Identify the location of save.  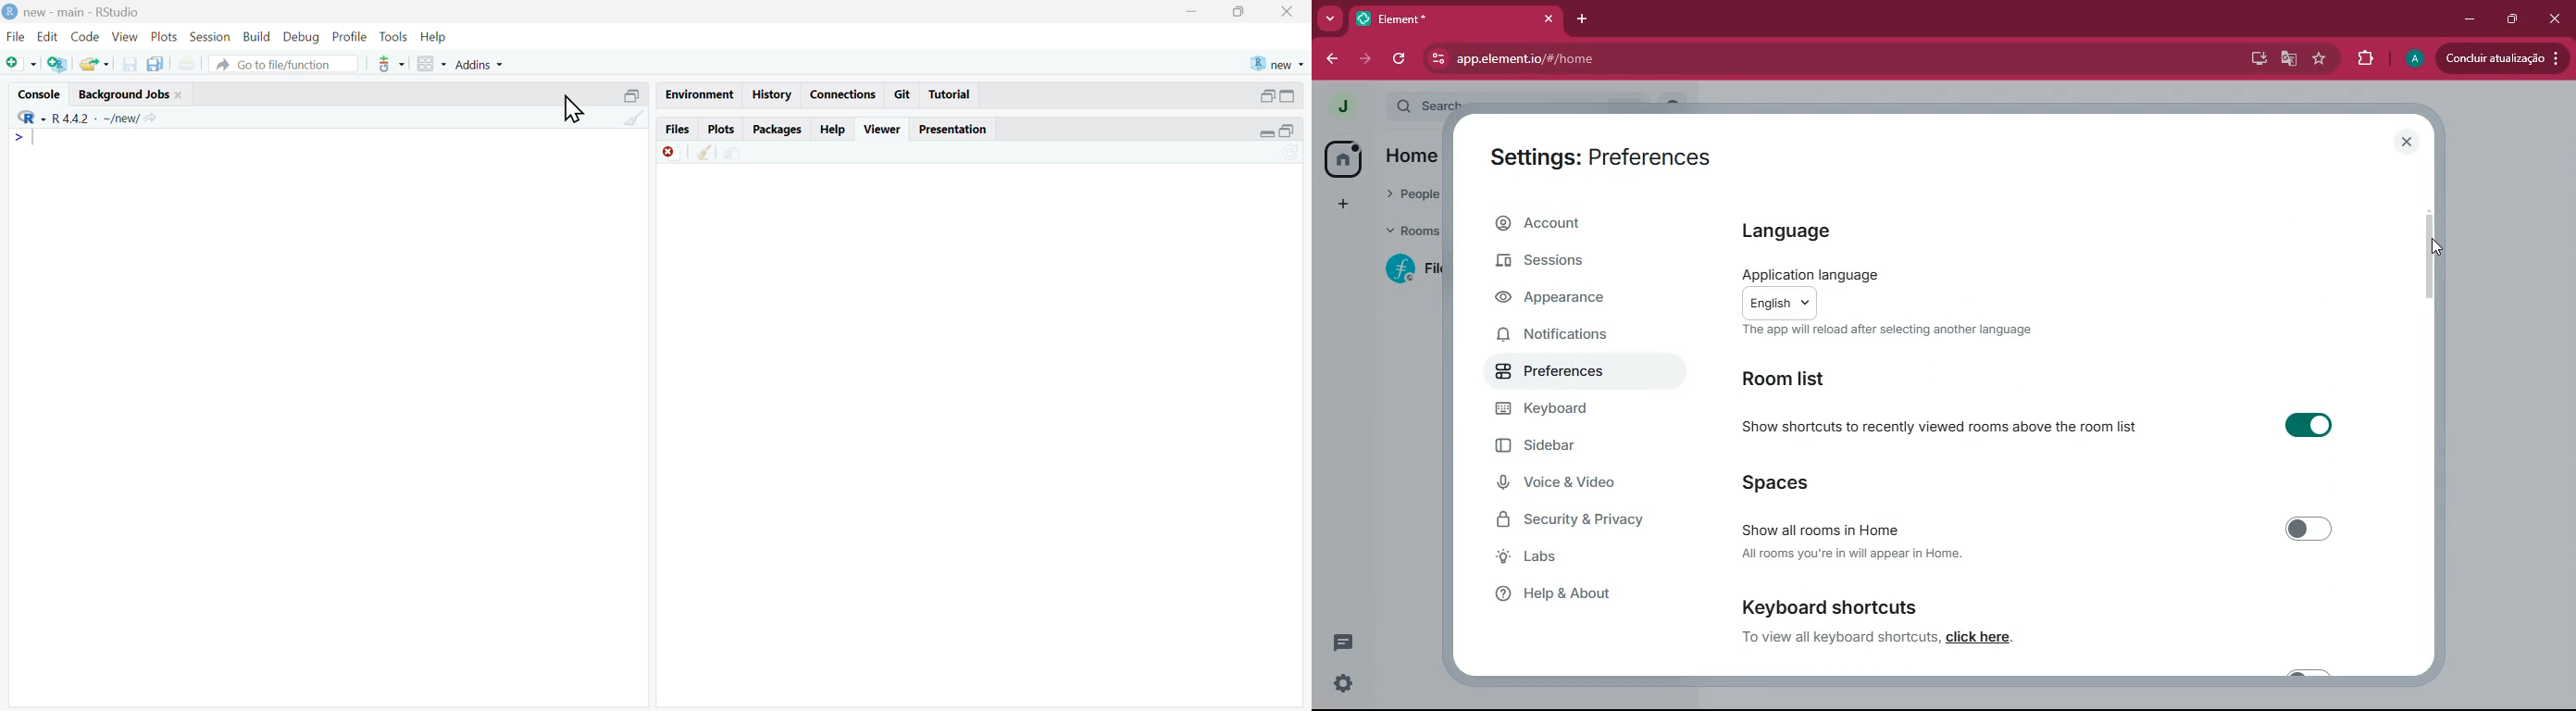
(131, 64).